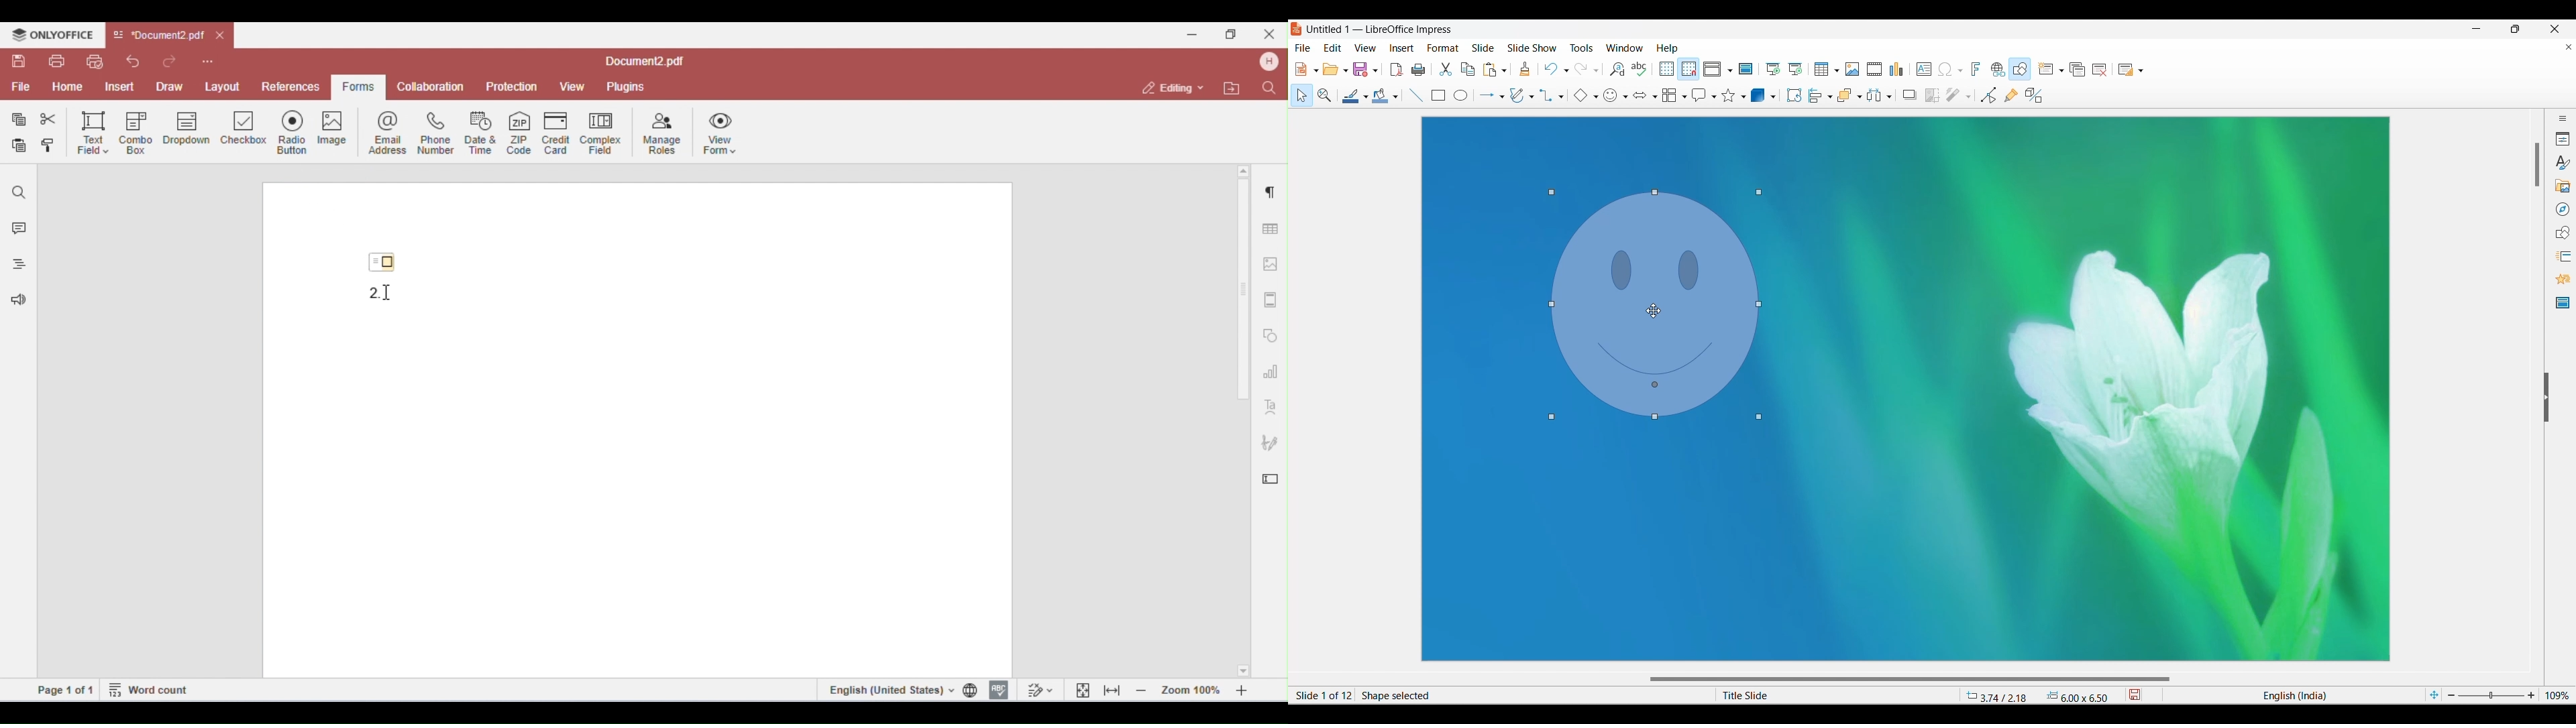  I want to click on New slide options, so click(2061, 70).